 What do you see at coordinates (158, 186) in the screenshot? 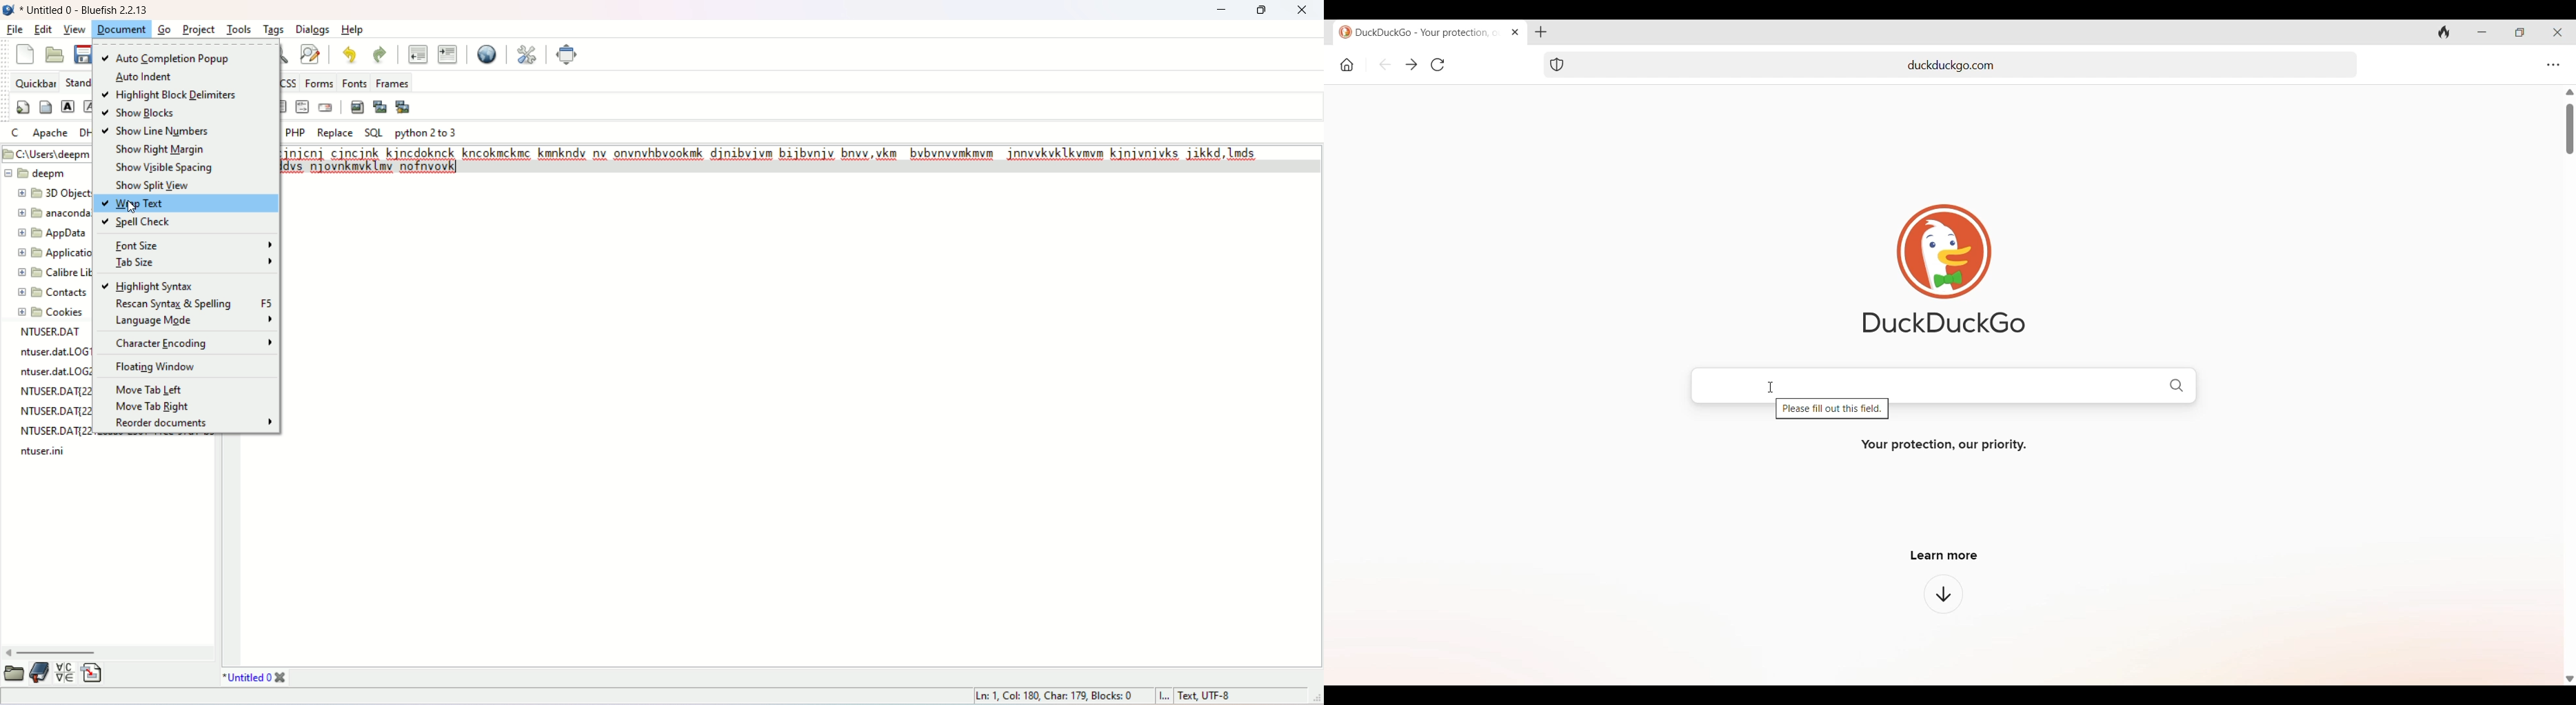
I see `show split view` at bounding box center [158, 186].